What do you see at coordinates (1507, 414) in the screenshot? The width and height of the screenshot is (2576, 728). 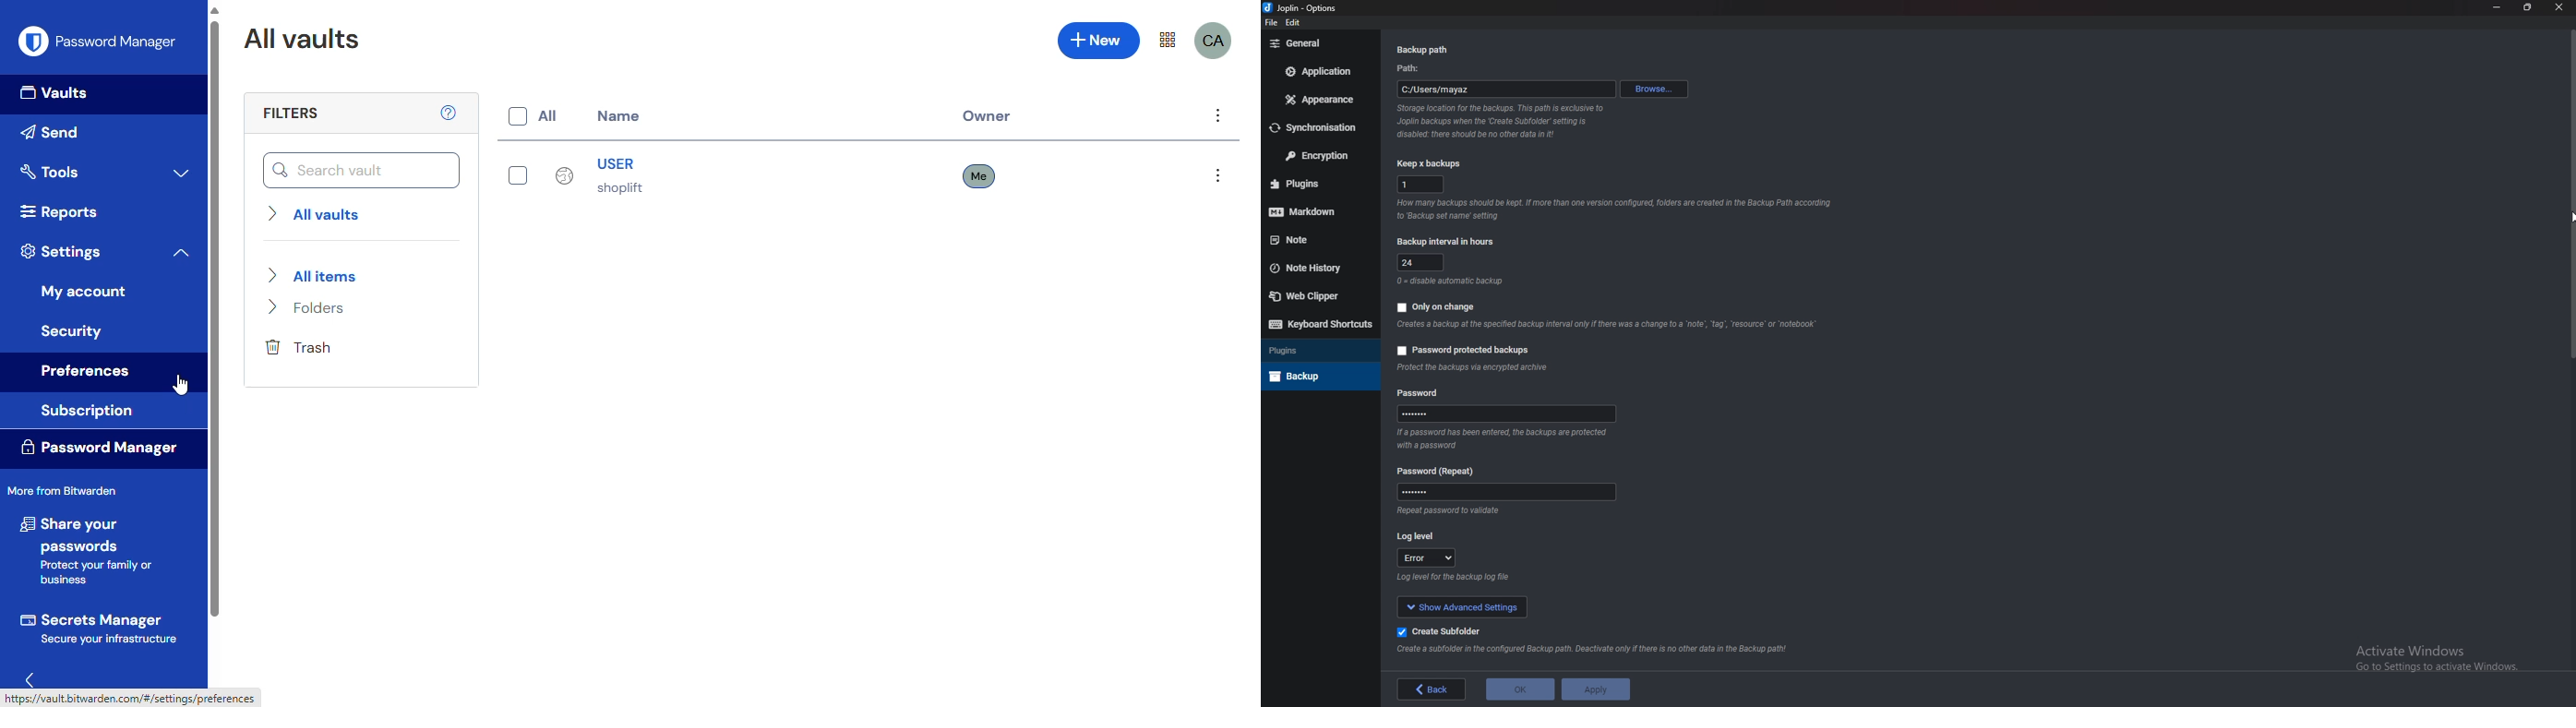 I see `Password` at bounding box center [1507, 414].